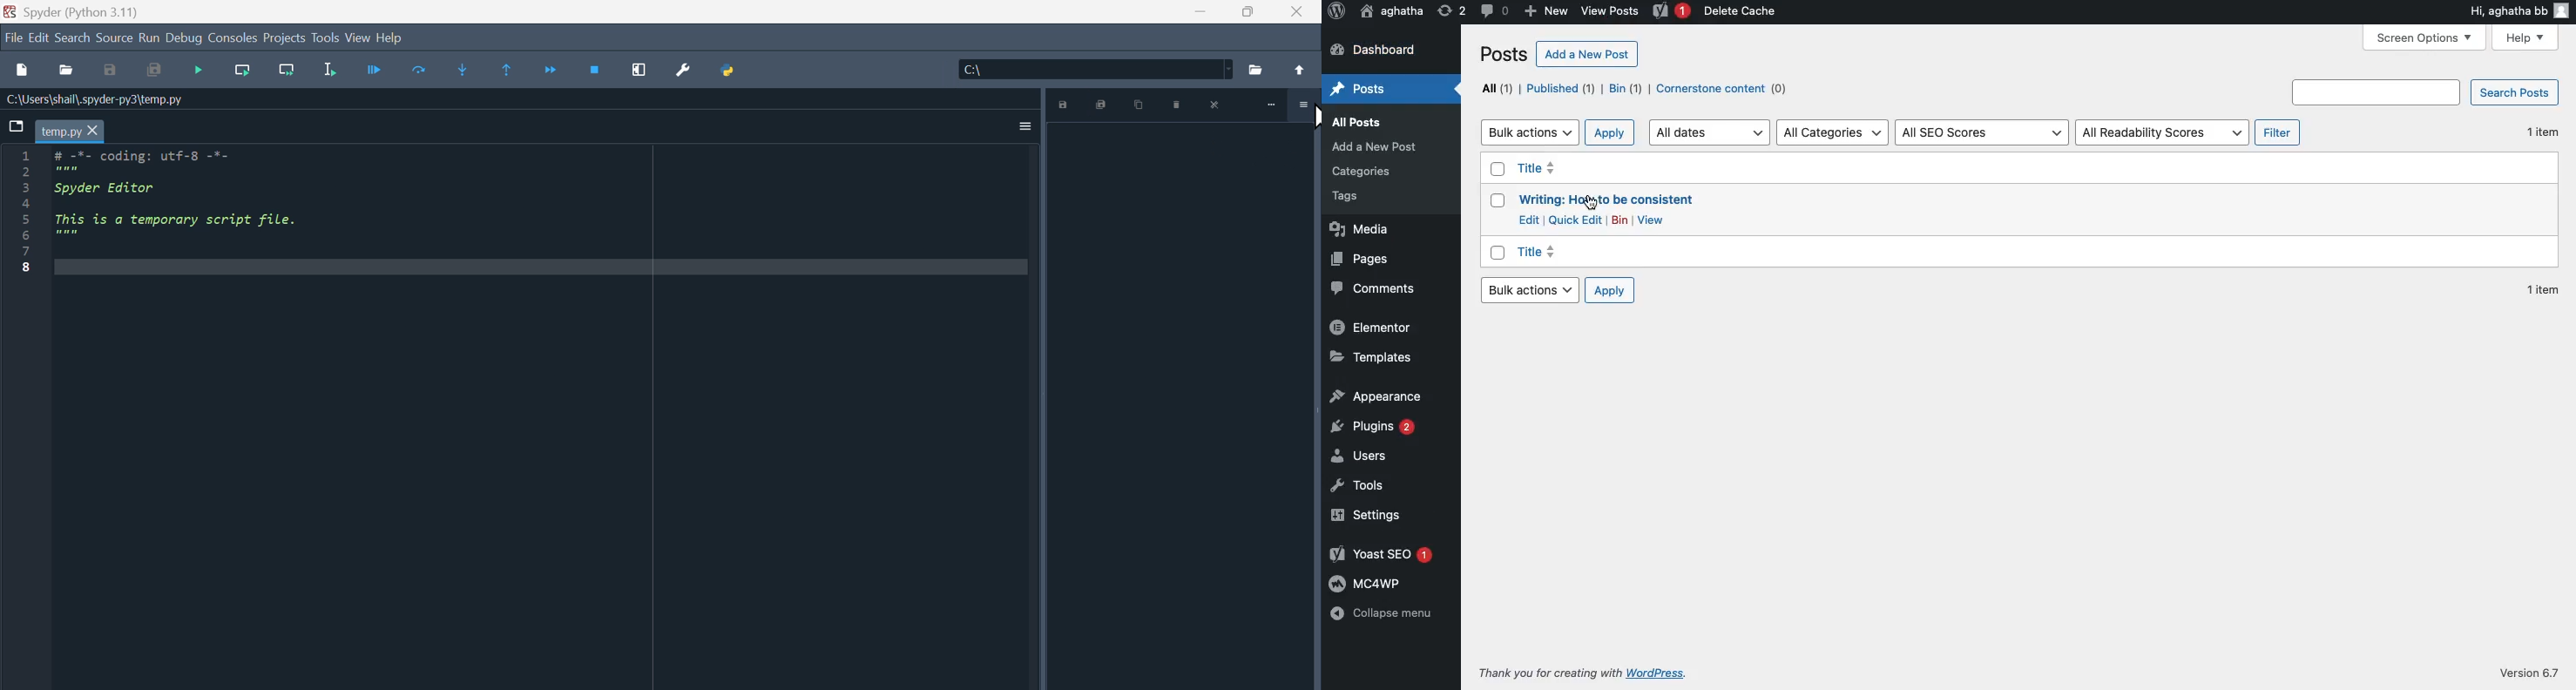 This screenshot has width=2576, height=700. I want to click on Maximize current window, so click(636, 68).